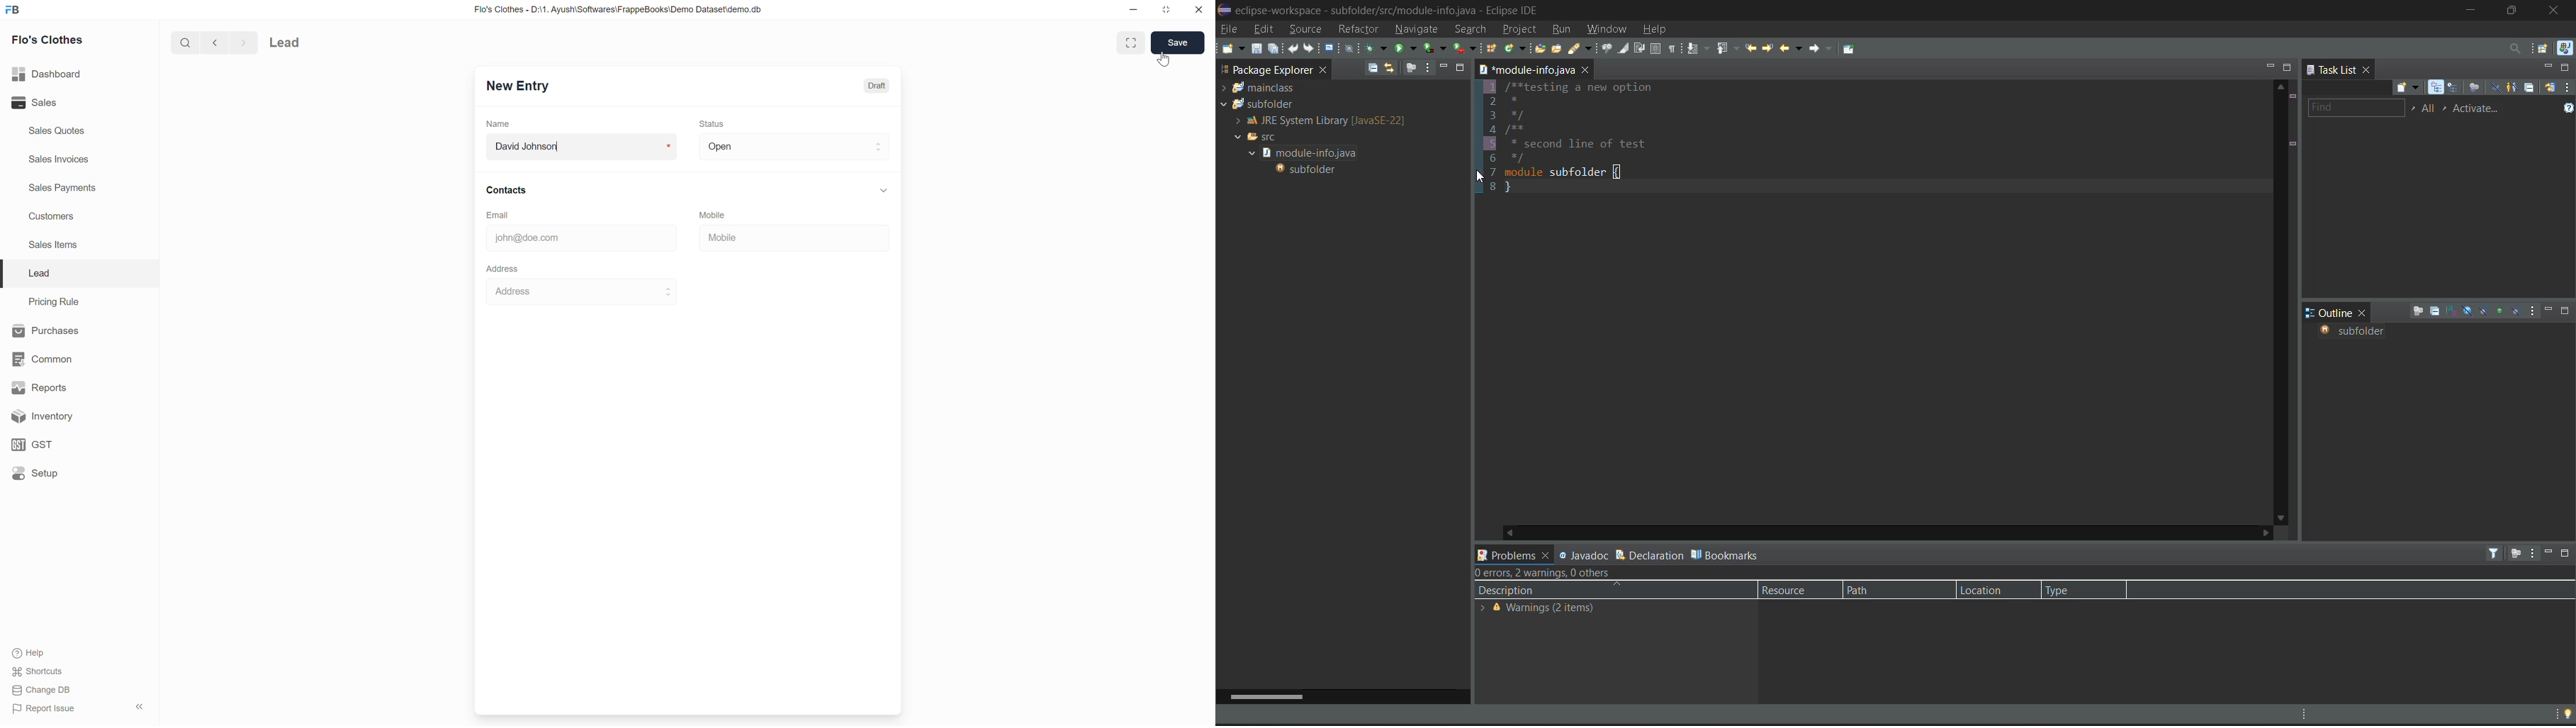 This screenshot has height=728, width=2576. Describe the element at coordinates (1519, 30) in the screenshot. I see `project` at that location.